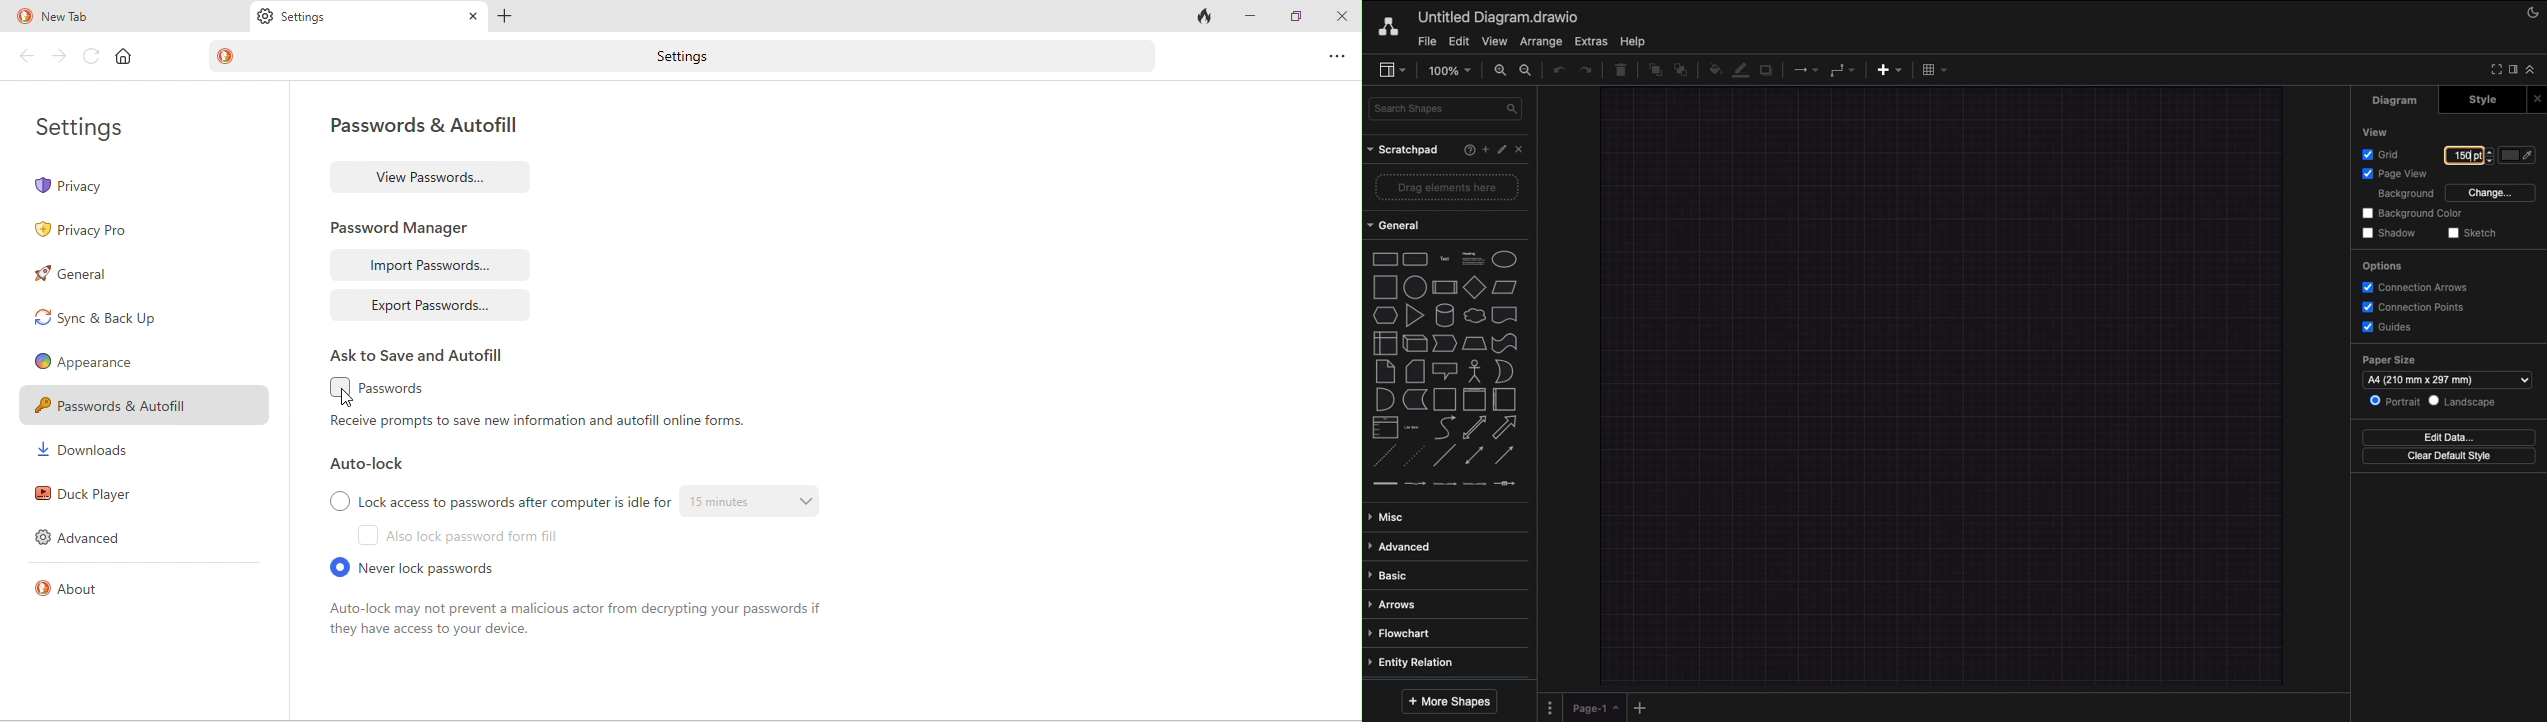 The image size is (2548, 728). I want to click on Close, so click(2536, 97).